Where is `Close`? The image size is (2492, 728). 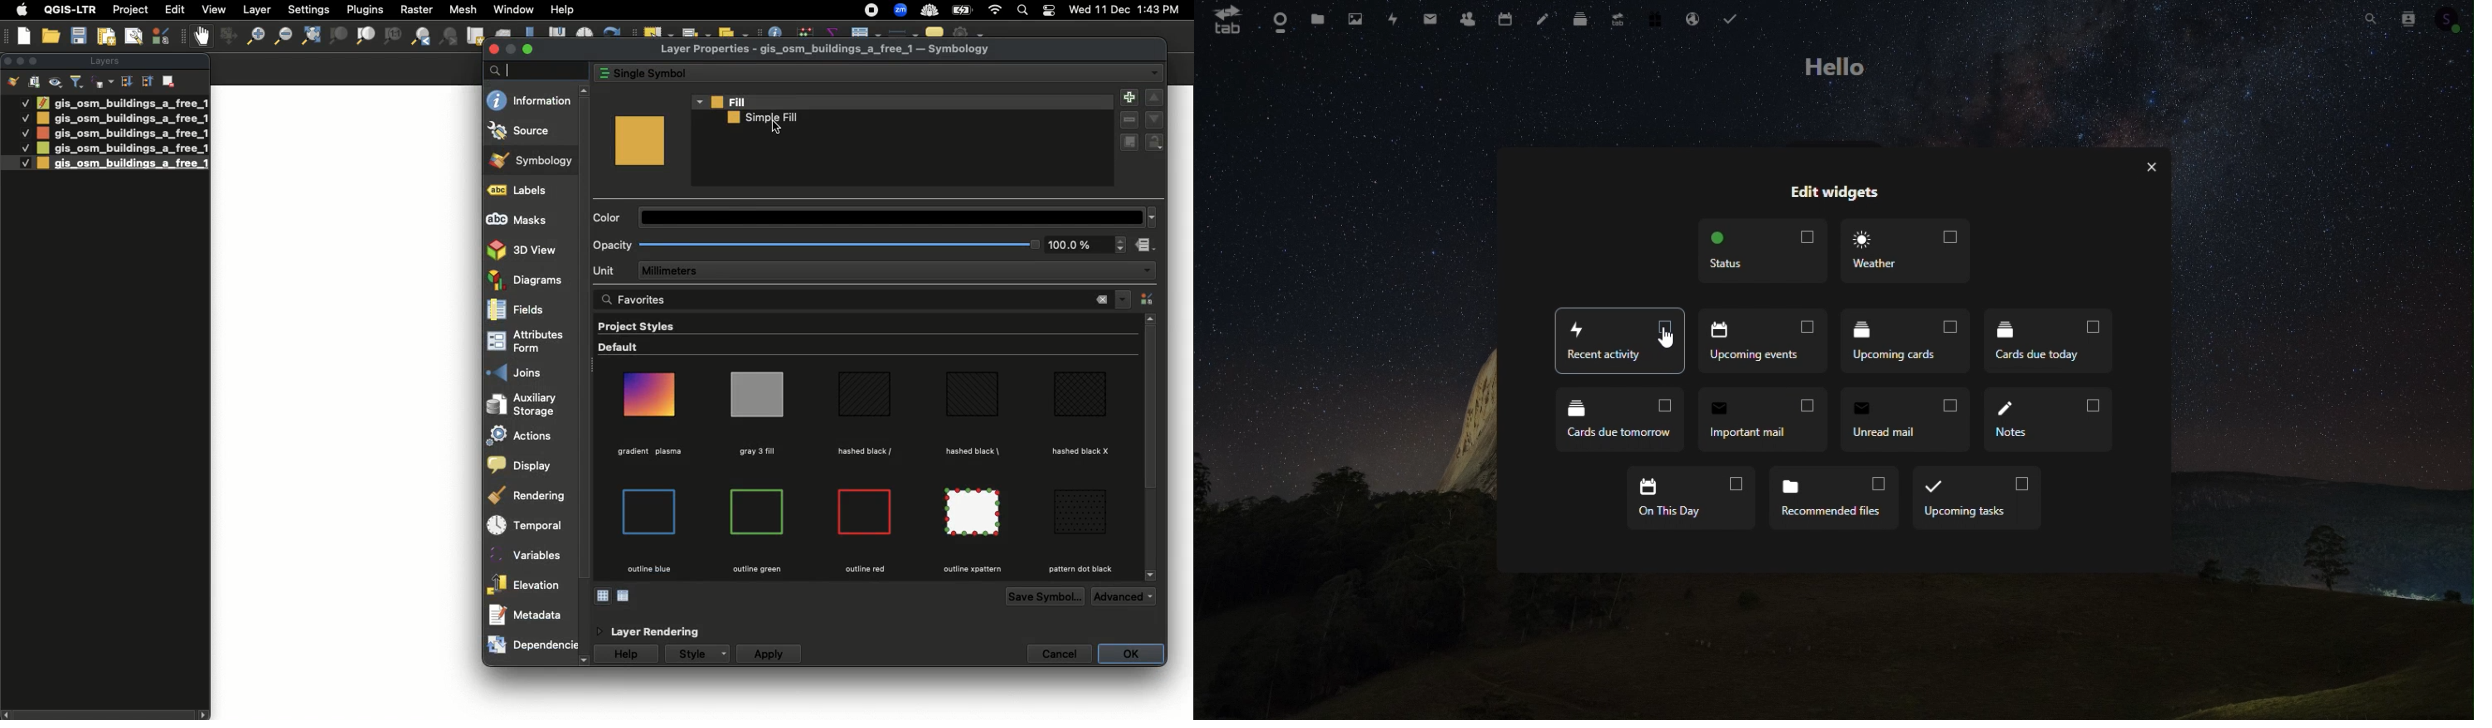
Close is located at coordinates (1102, 299).